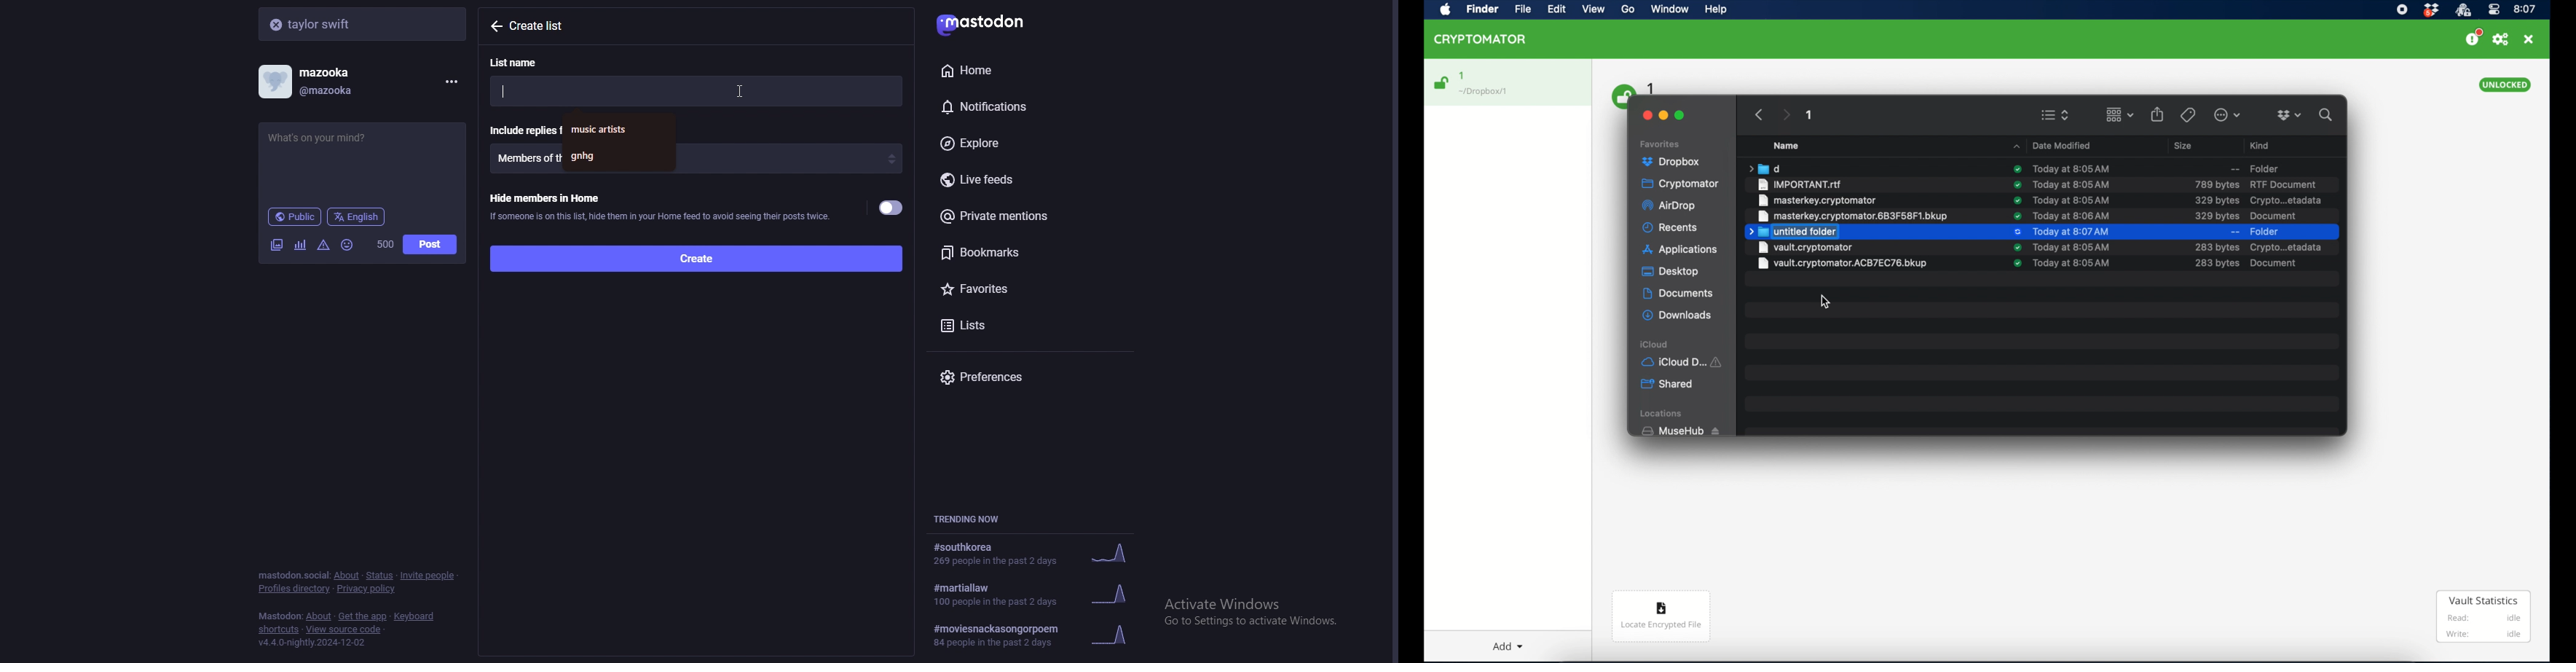  What do you see at coordinates (1681, 250) in the screenshot?
I see `applications` at bounding box center [1681, 250].